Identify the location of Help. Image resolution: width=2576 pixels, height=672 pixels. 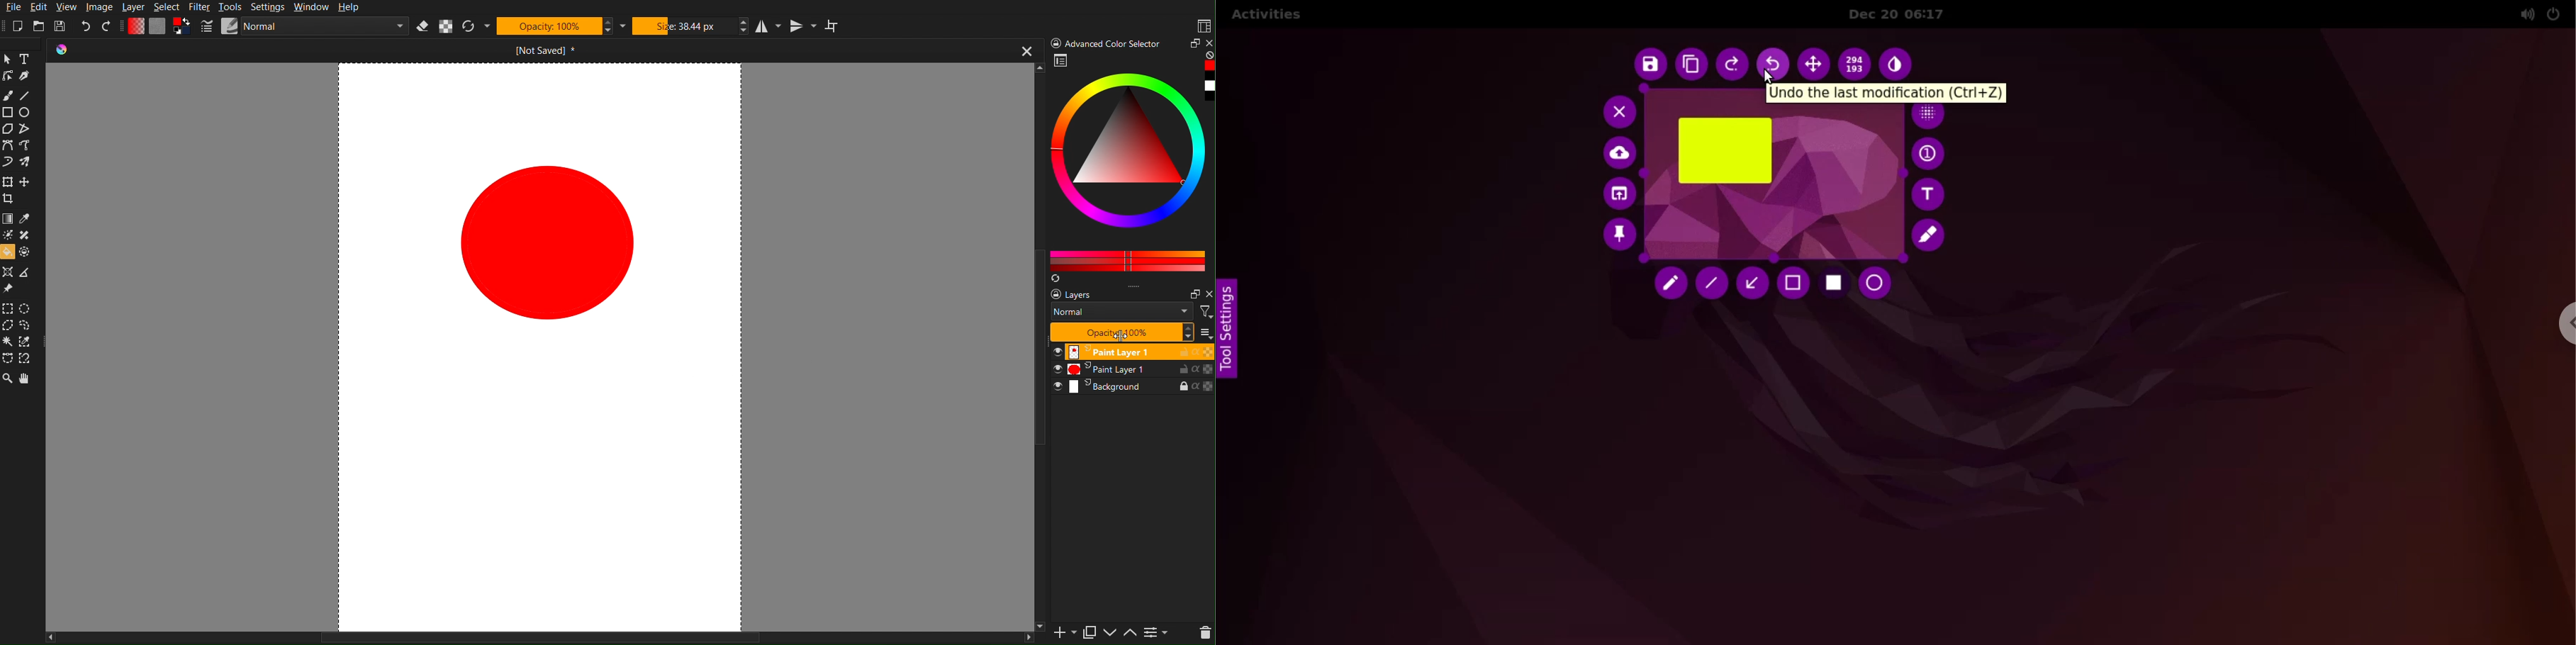
(351, 8).